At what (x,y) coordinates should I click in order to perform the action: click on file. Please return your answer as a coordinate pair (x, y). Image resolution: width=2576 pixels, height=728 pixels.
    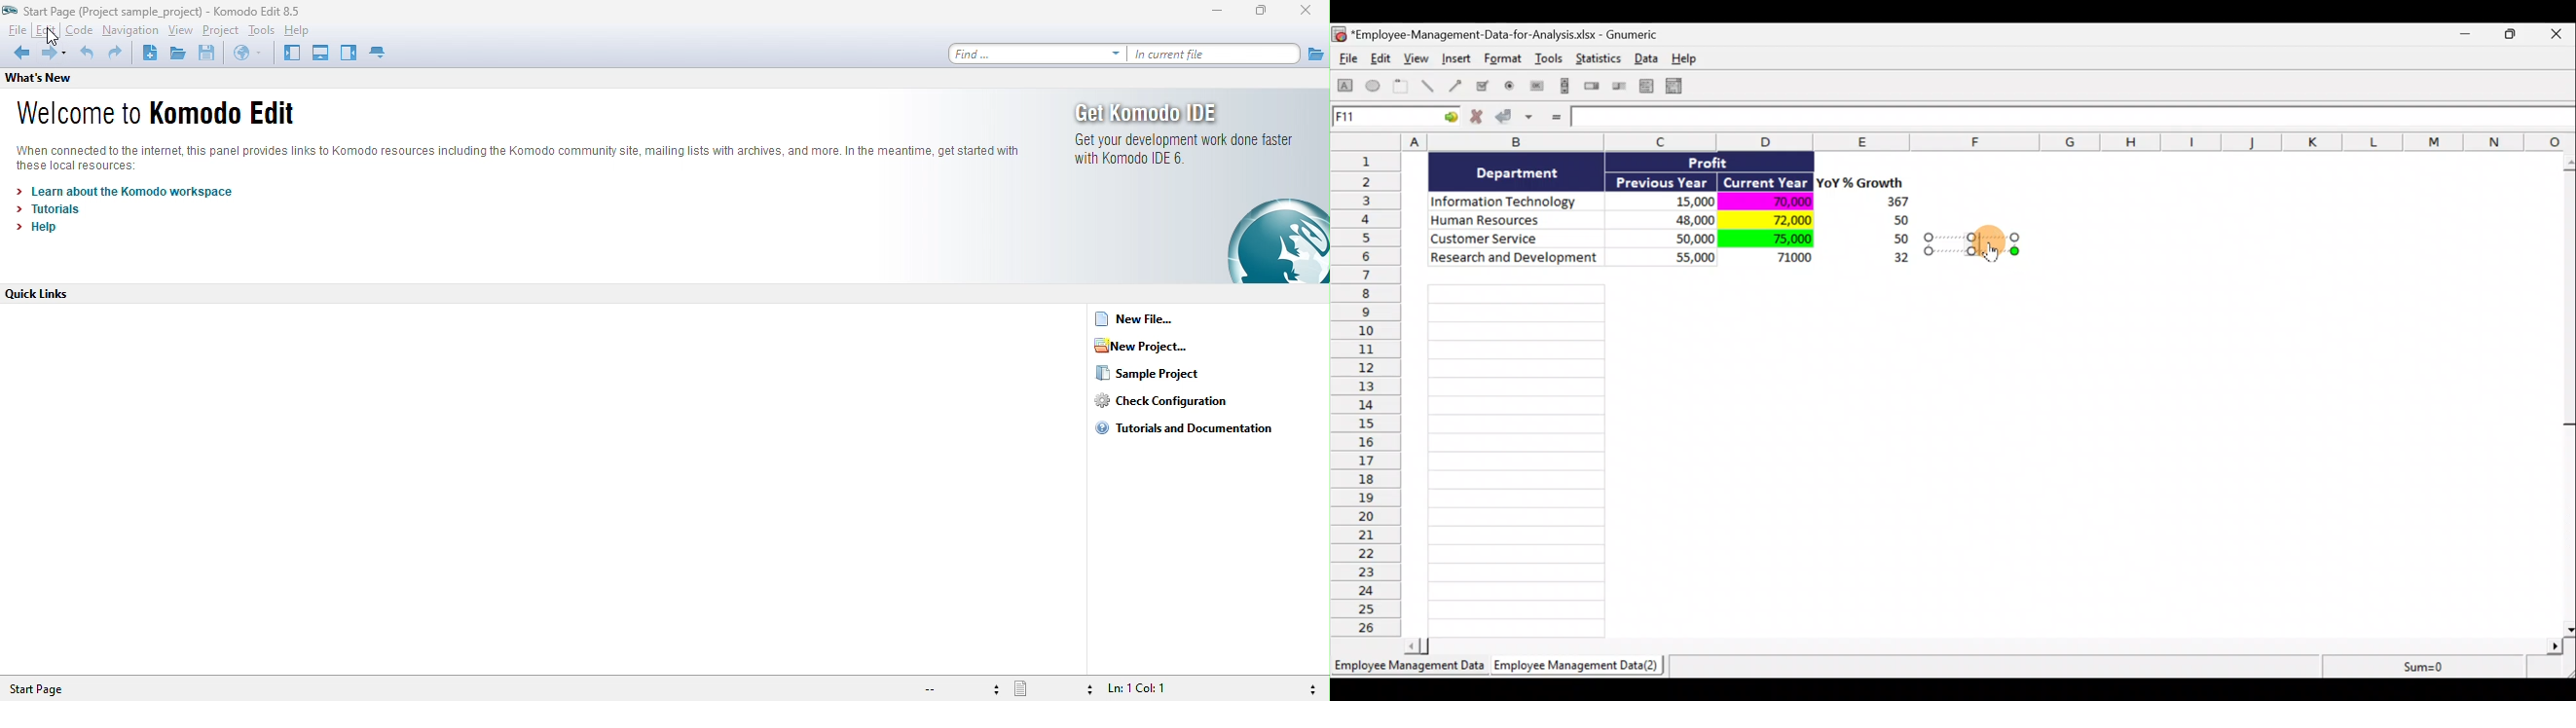
    Looking at the image, I should click on (1315, 53).